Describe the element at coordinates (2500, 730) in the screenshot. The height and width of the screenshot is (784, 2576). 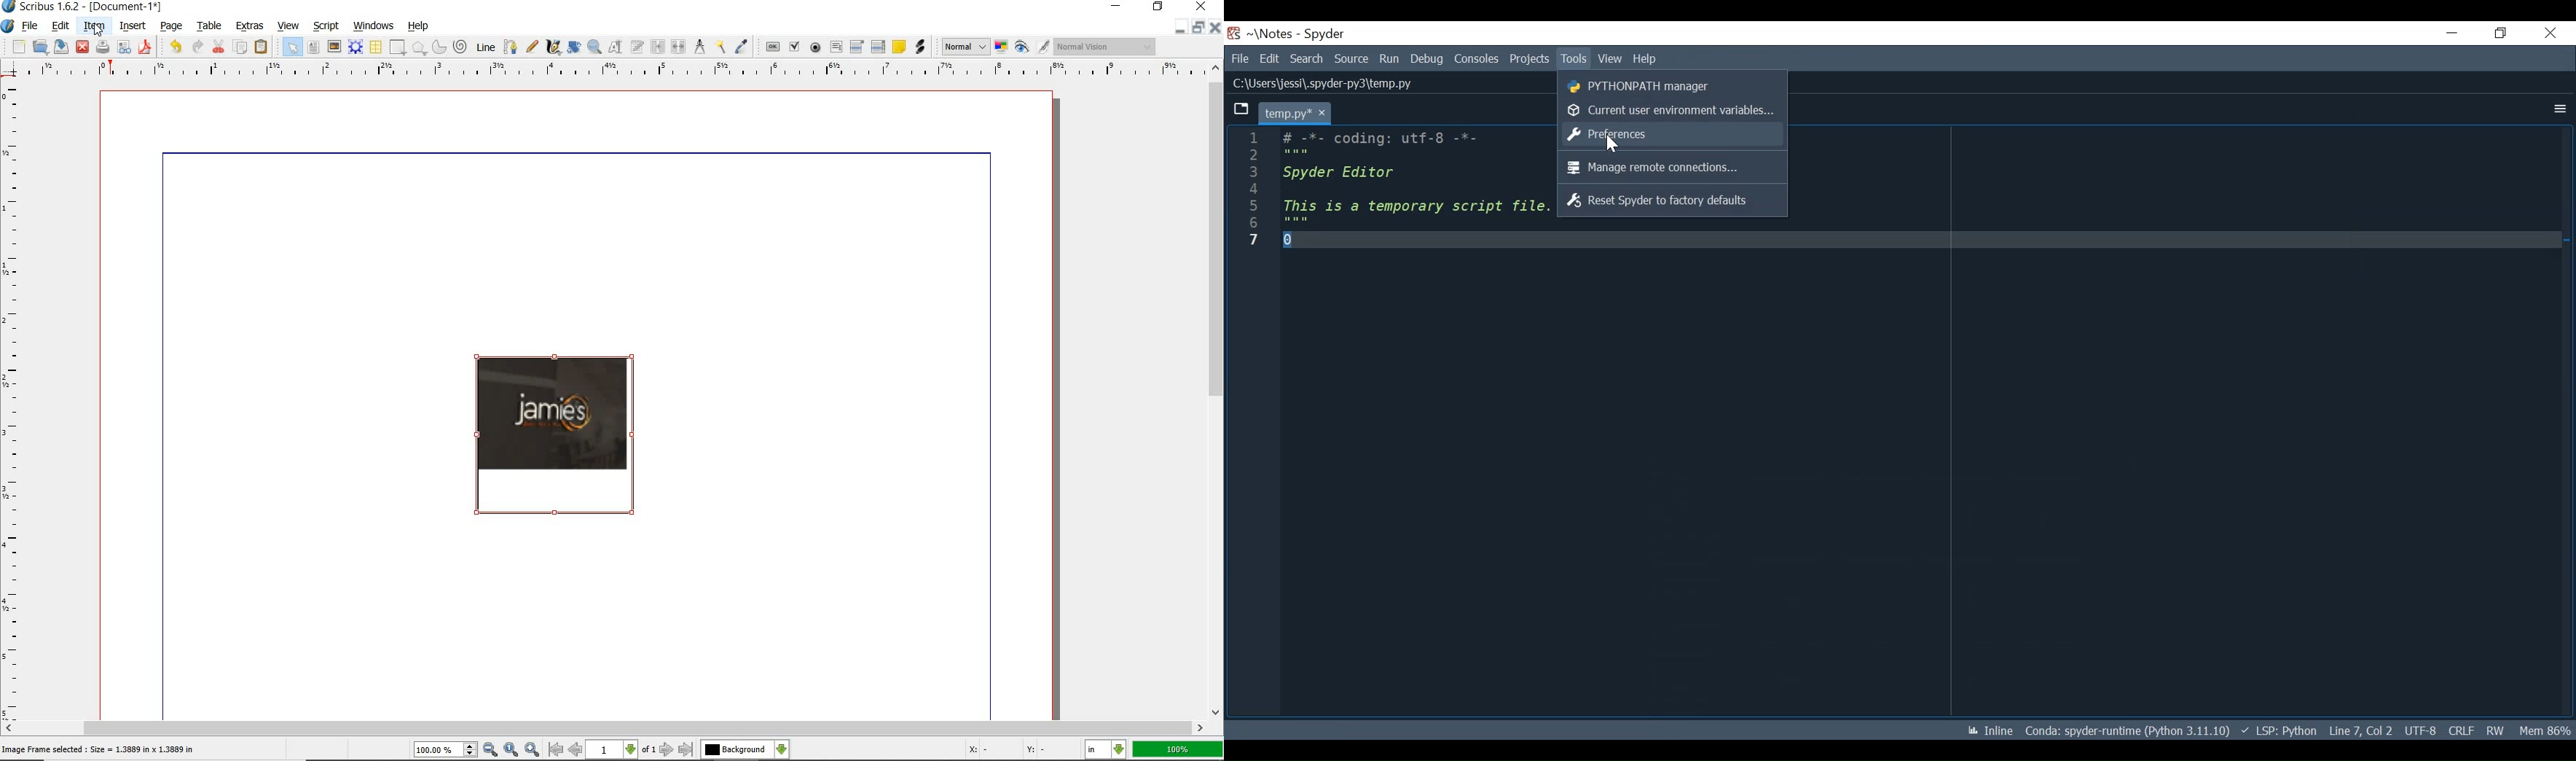
I see `File Permission` at that location.